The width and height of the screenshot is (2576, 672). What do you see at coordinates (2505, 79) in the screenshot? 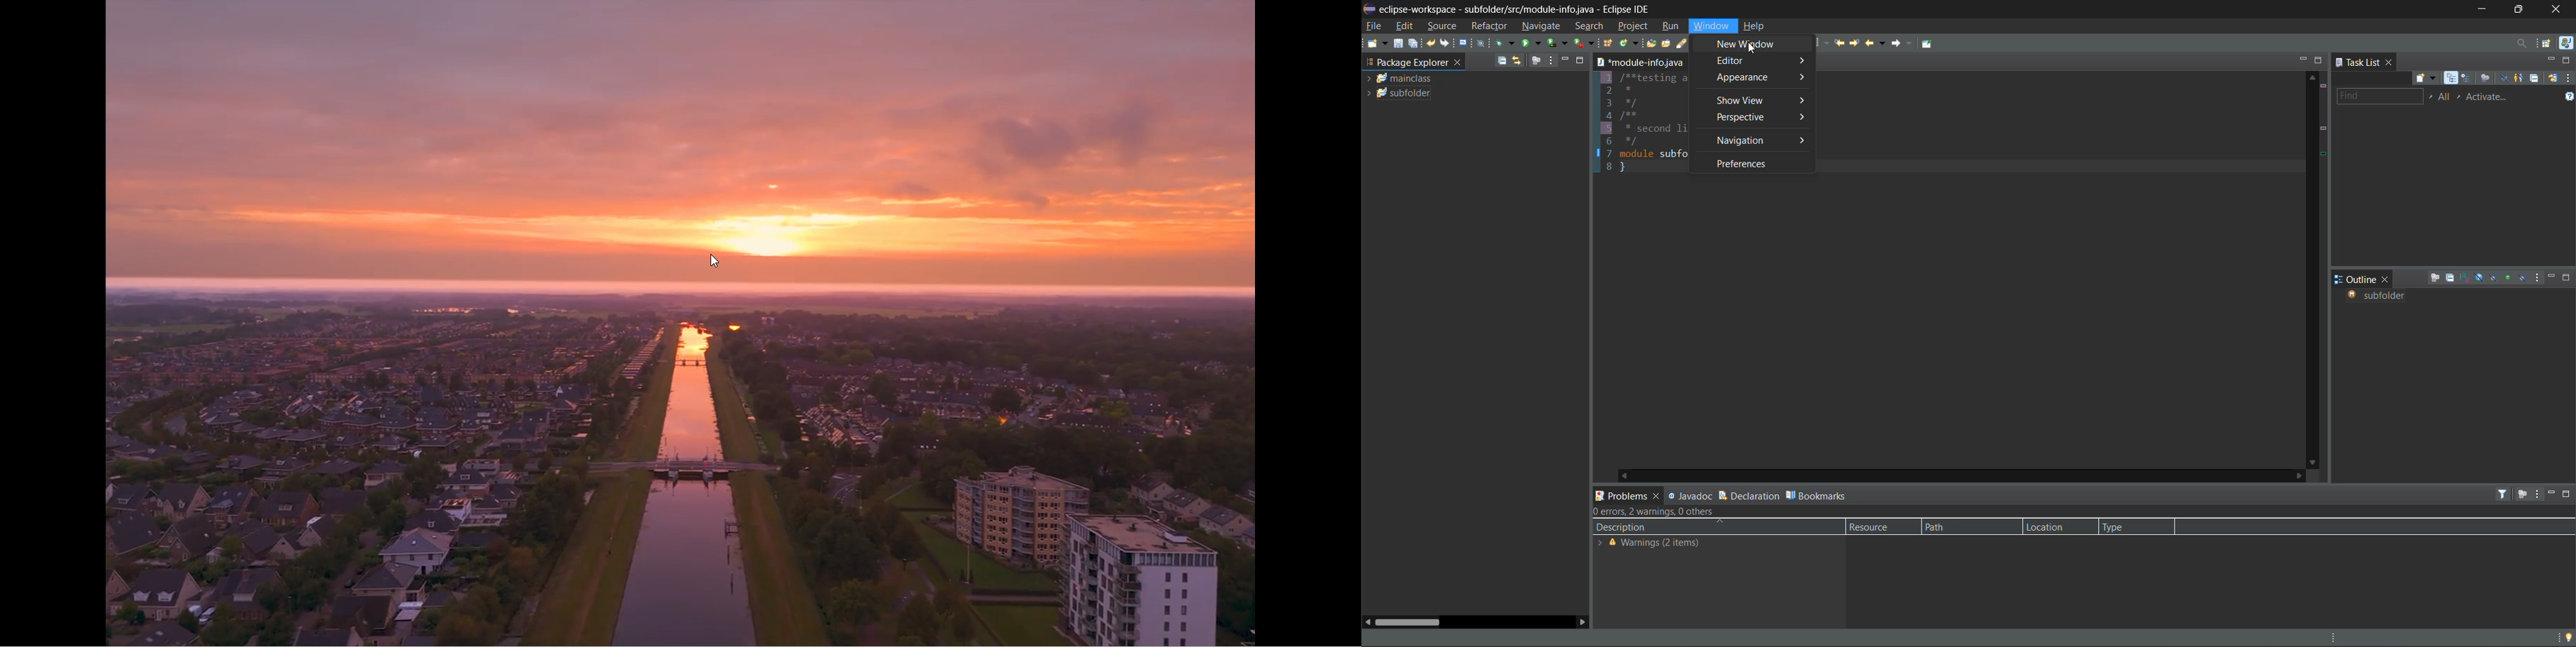
I see `hide completed tasks` at bounding box center [2505, 79].